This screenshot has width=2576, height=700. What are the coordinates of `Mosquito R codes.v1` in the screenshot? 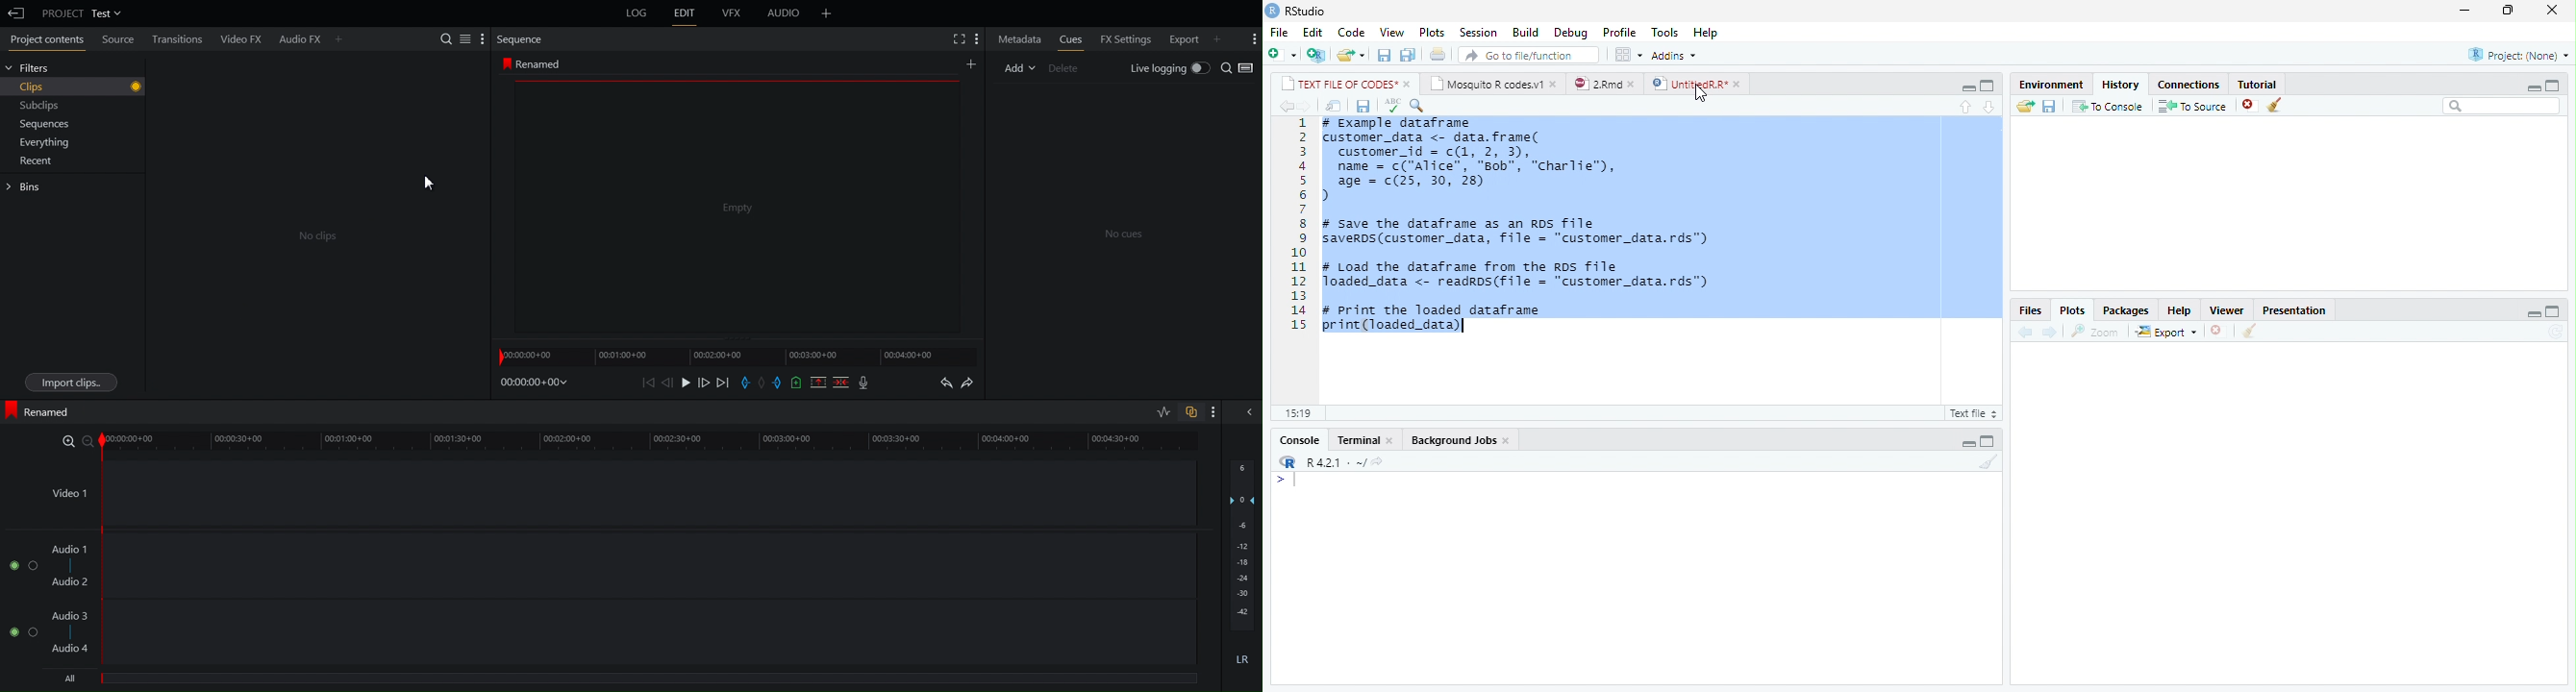 It's located at (1486, 84).